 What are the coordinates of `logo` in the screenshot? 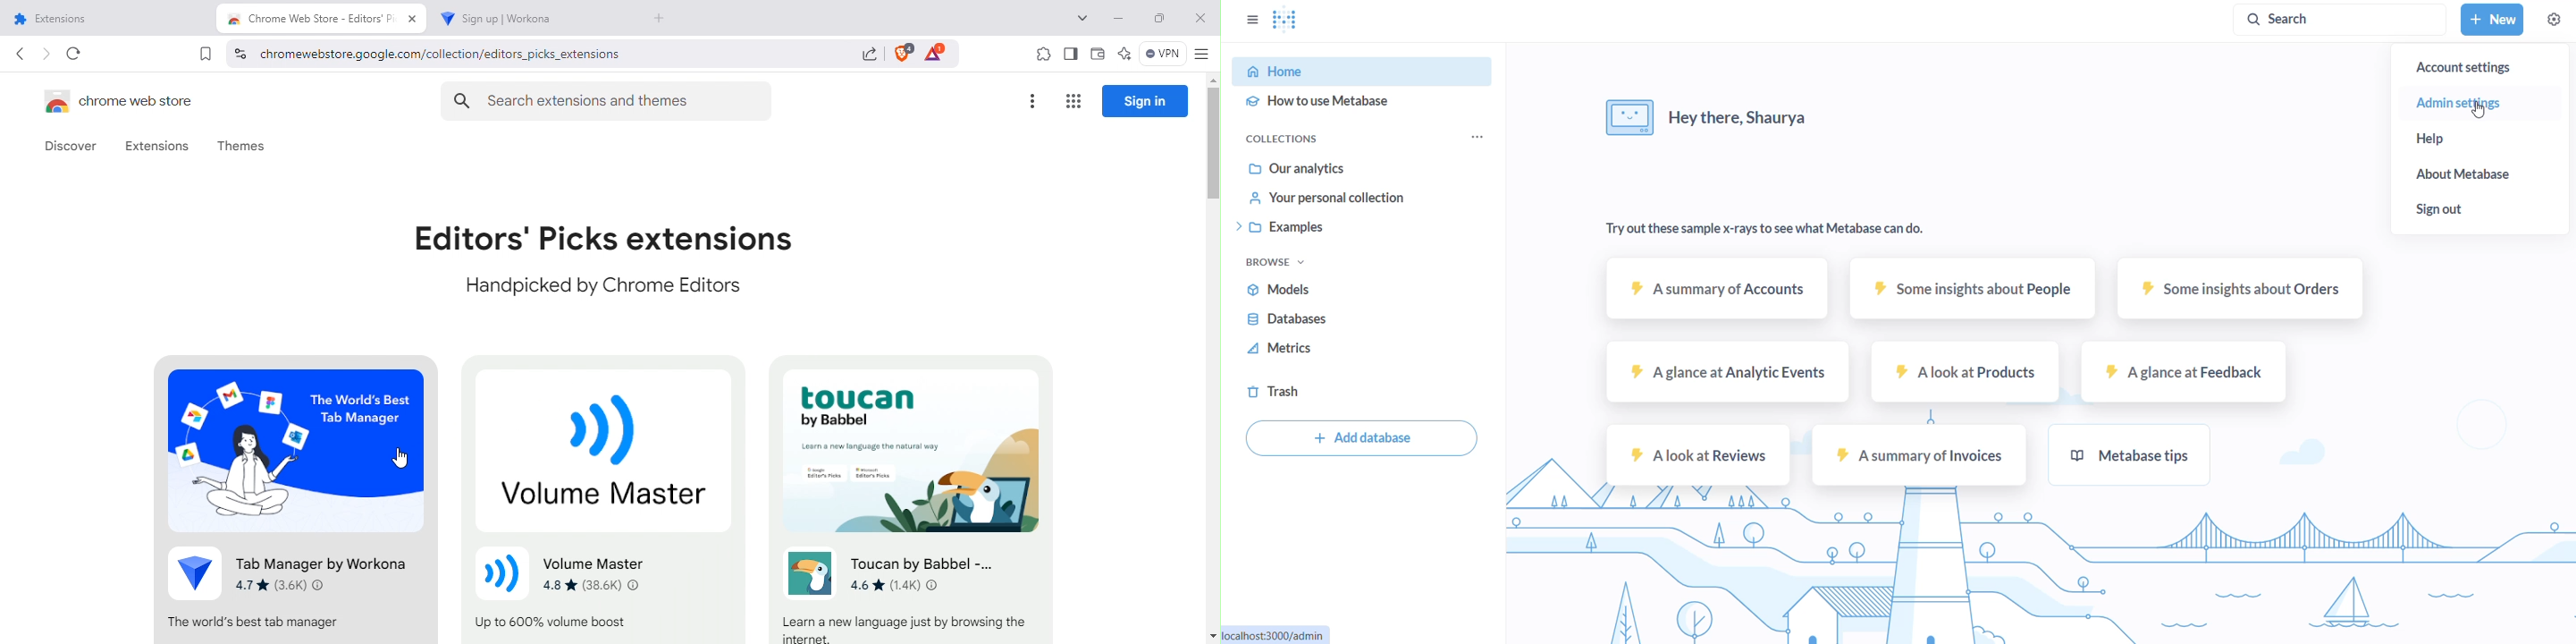 It's located at (1286, 21).